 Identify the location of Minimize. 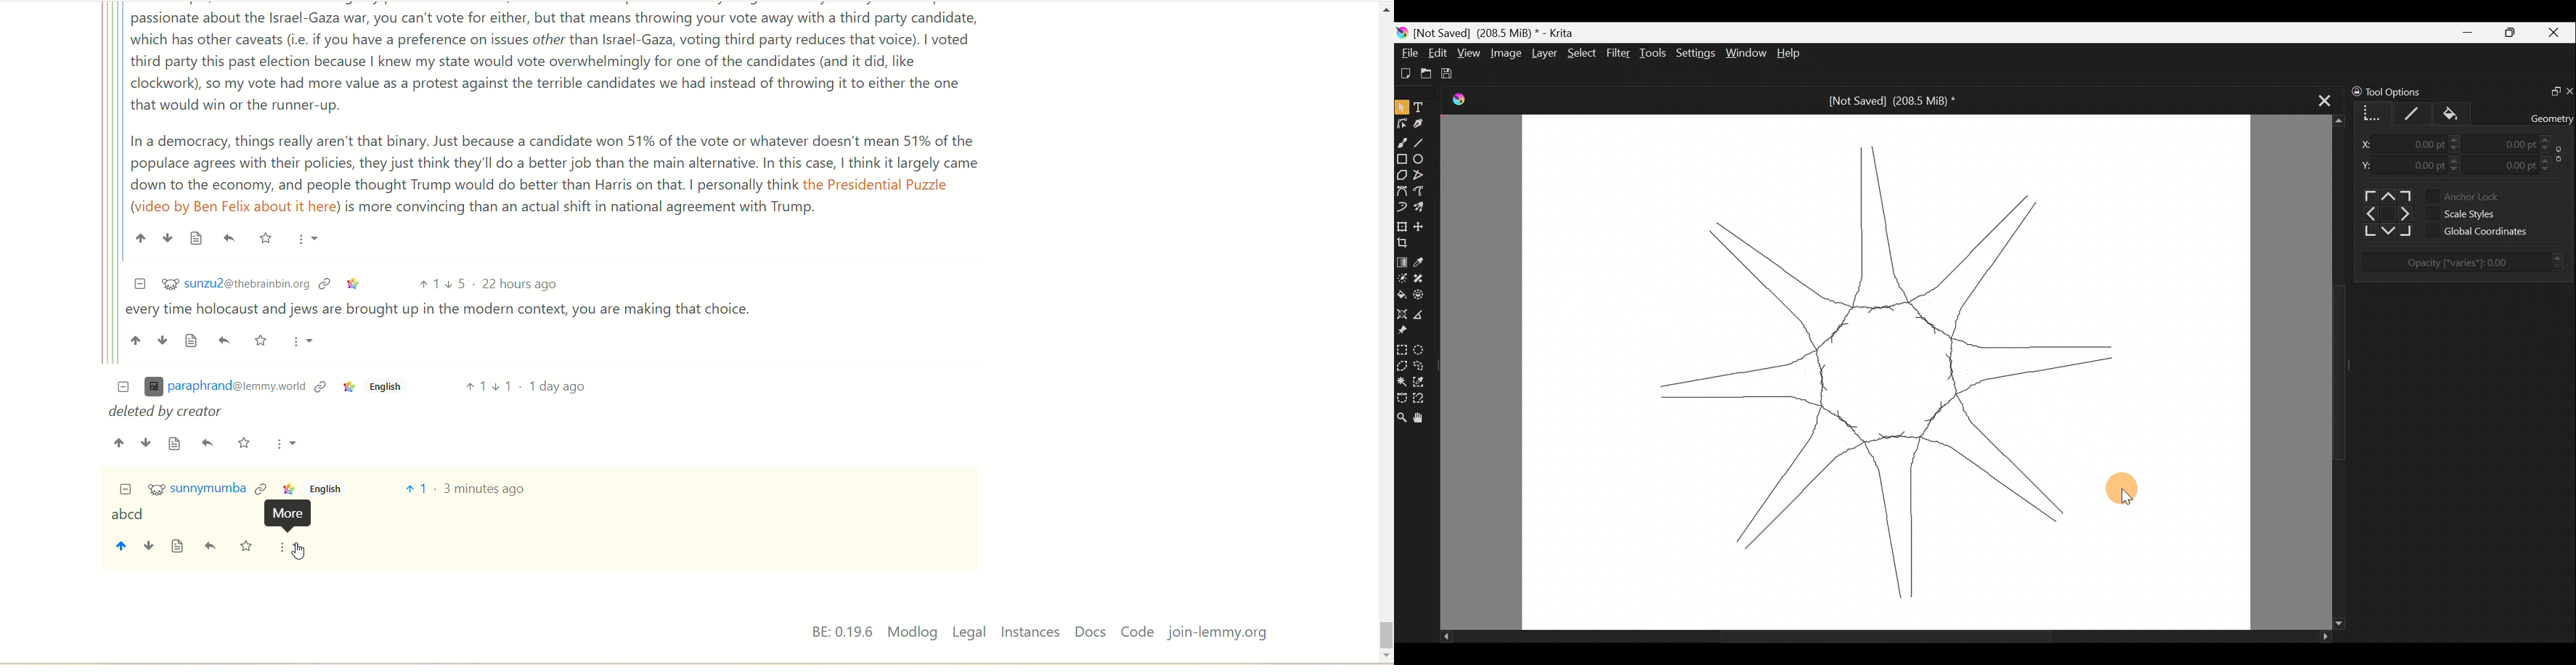
(2466, 33).